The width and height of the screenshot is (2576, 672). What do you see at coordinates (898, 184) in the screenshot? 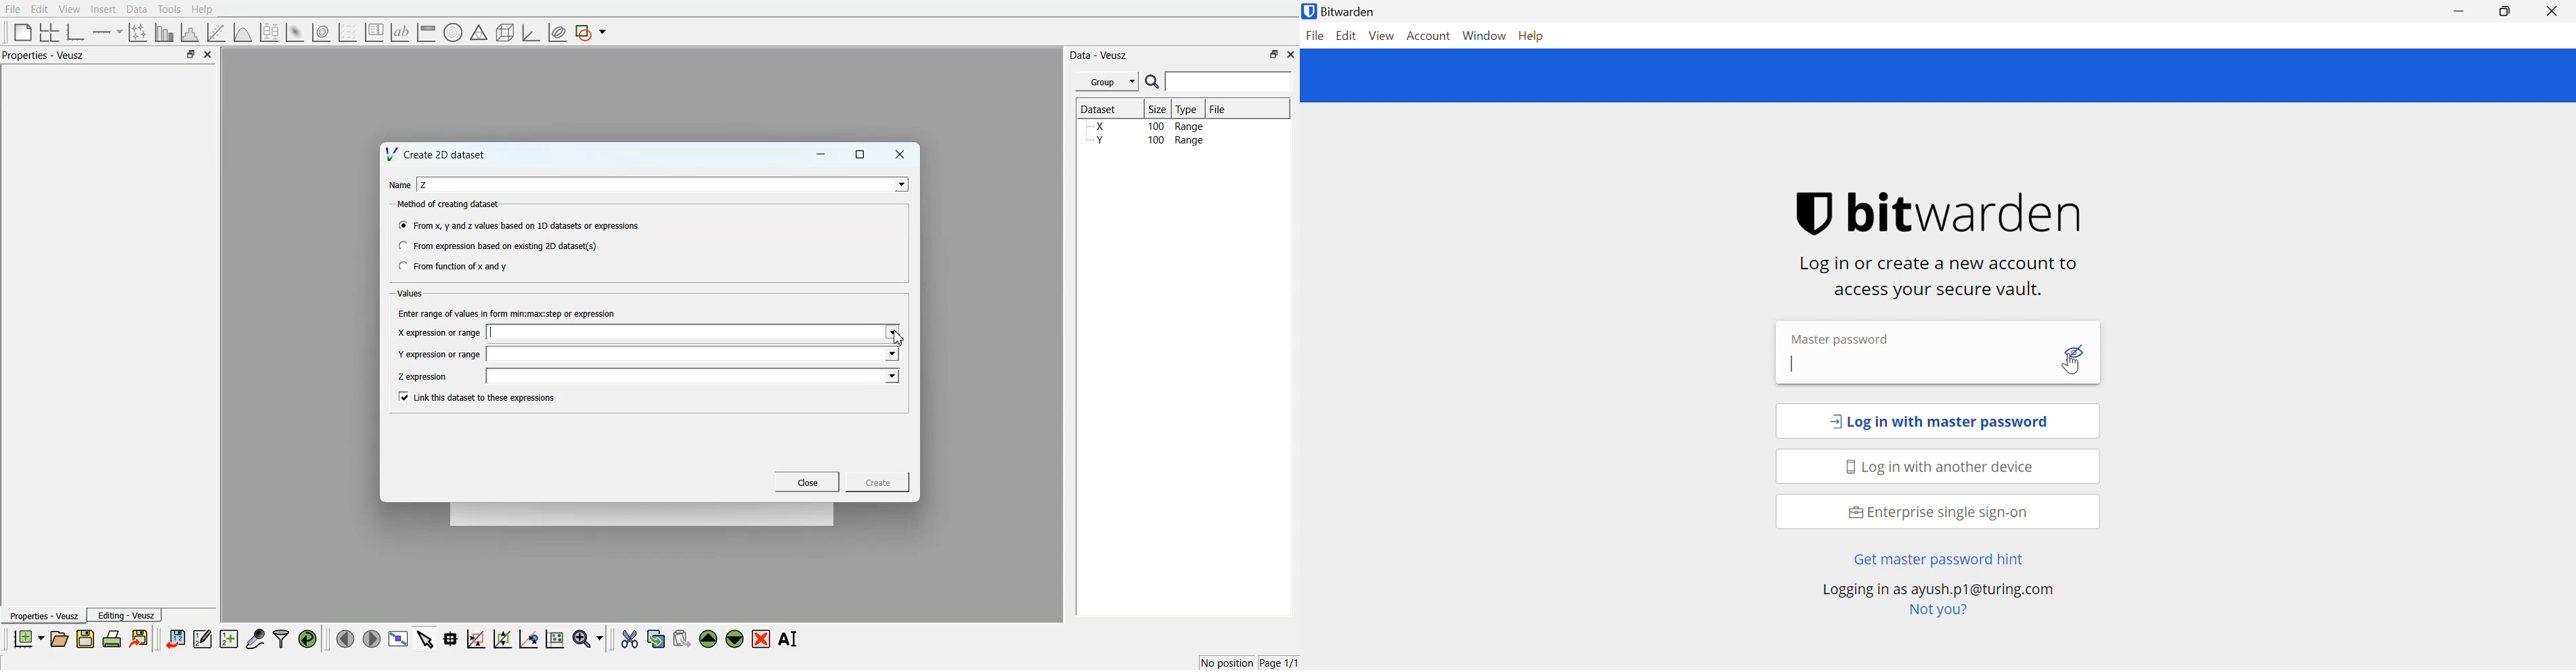
I see `Drop down` at bounding box center [898, 184].